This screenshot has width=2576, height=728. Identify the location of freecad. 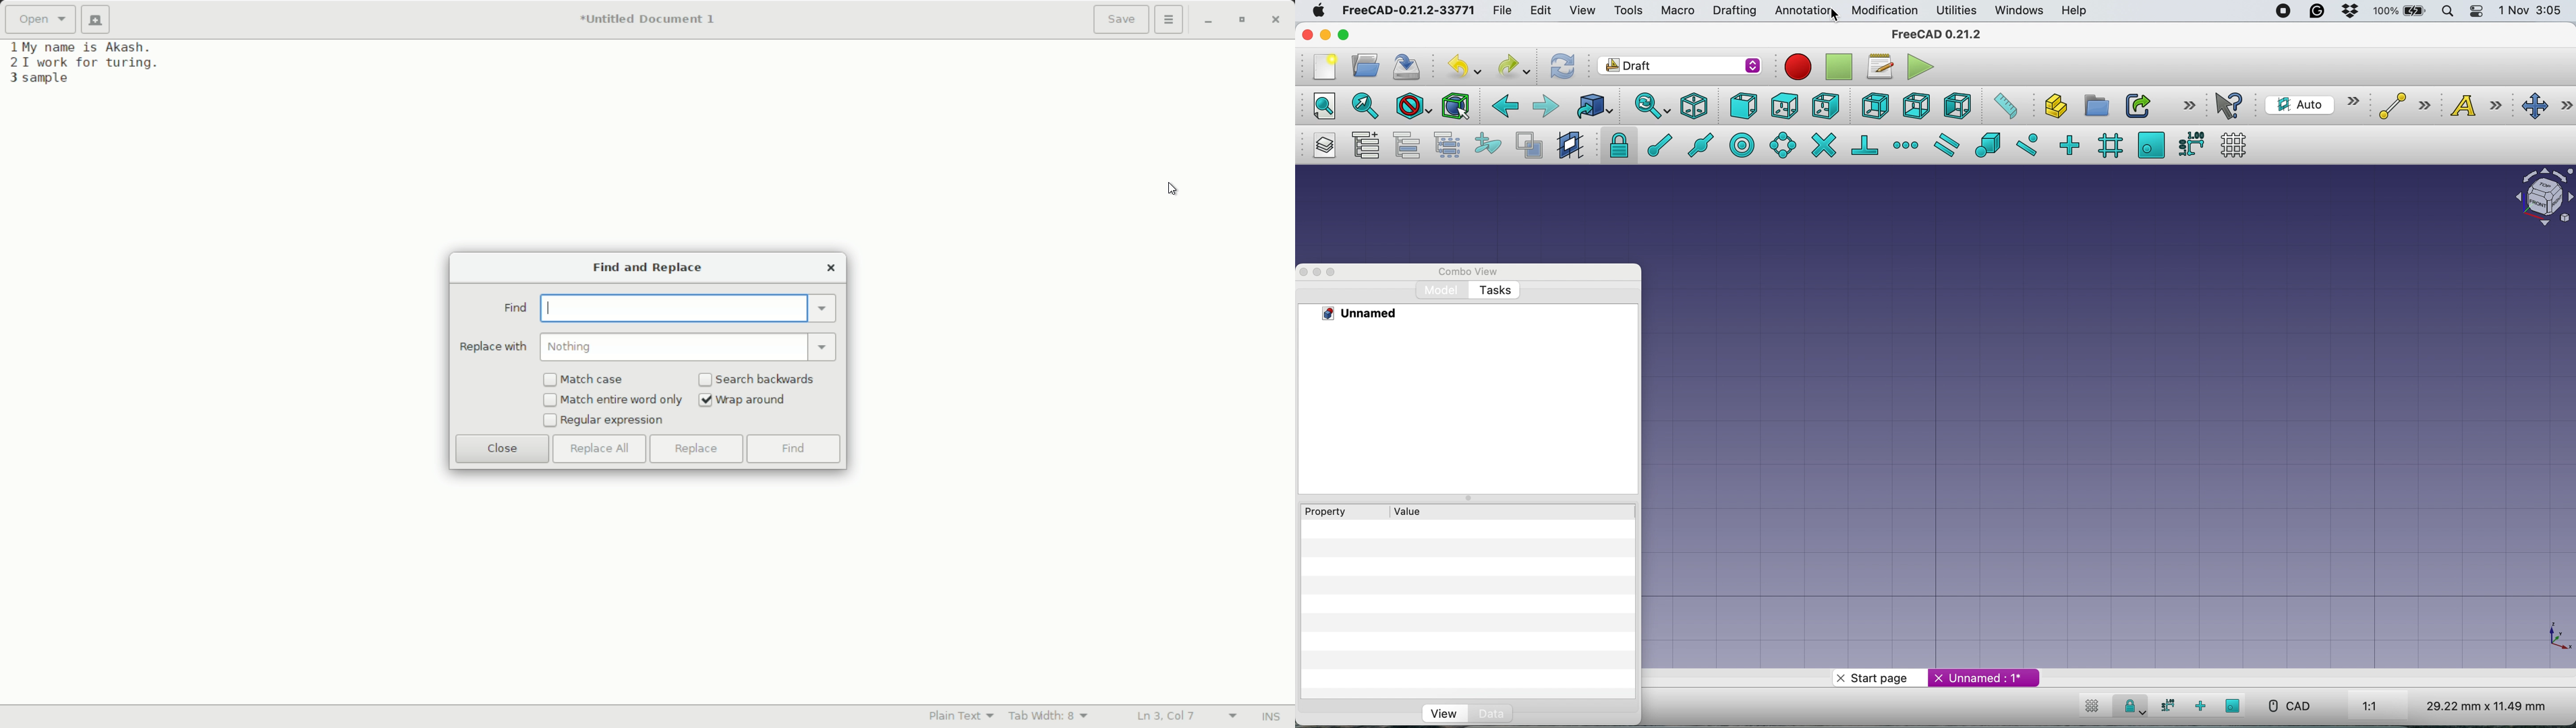
(1942, 35).